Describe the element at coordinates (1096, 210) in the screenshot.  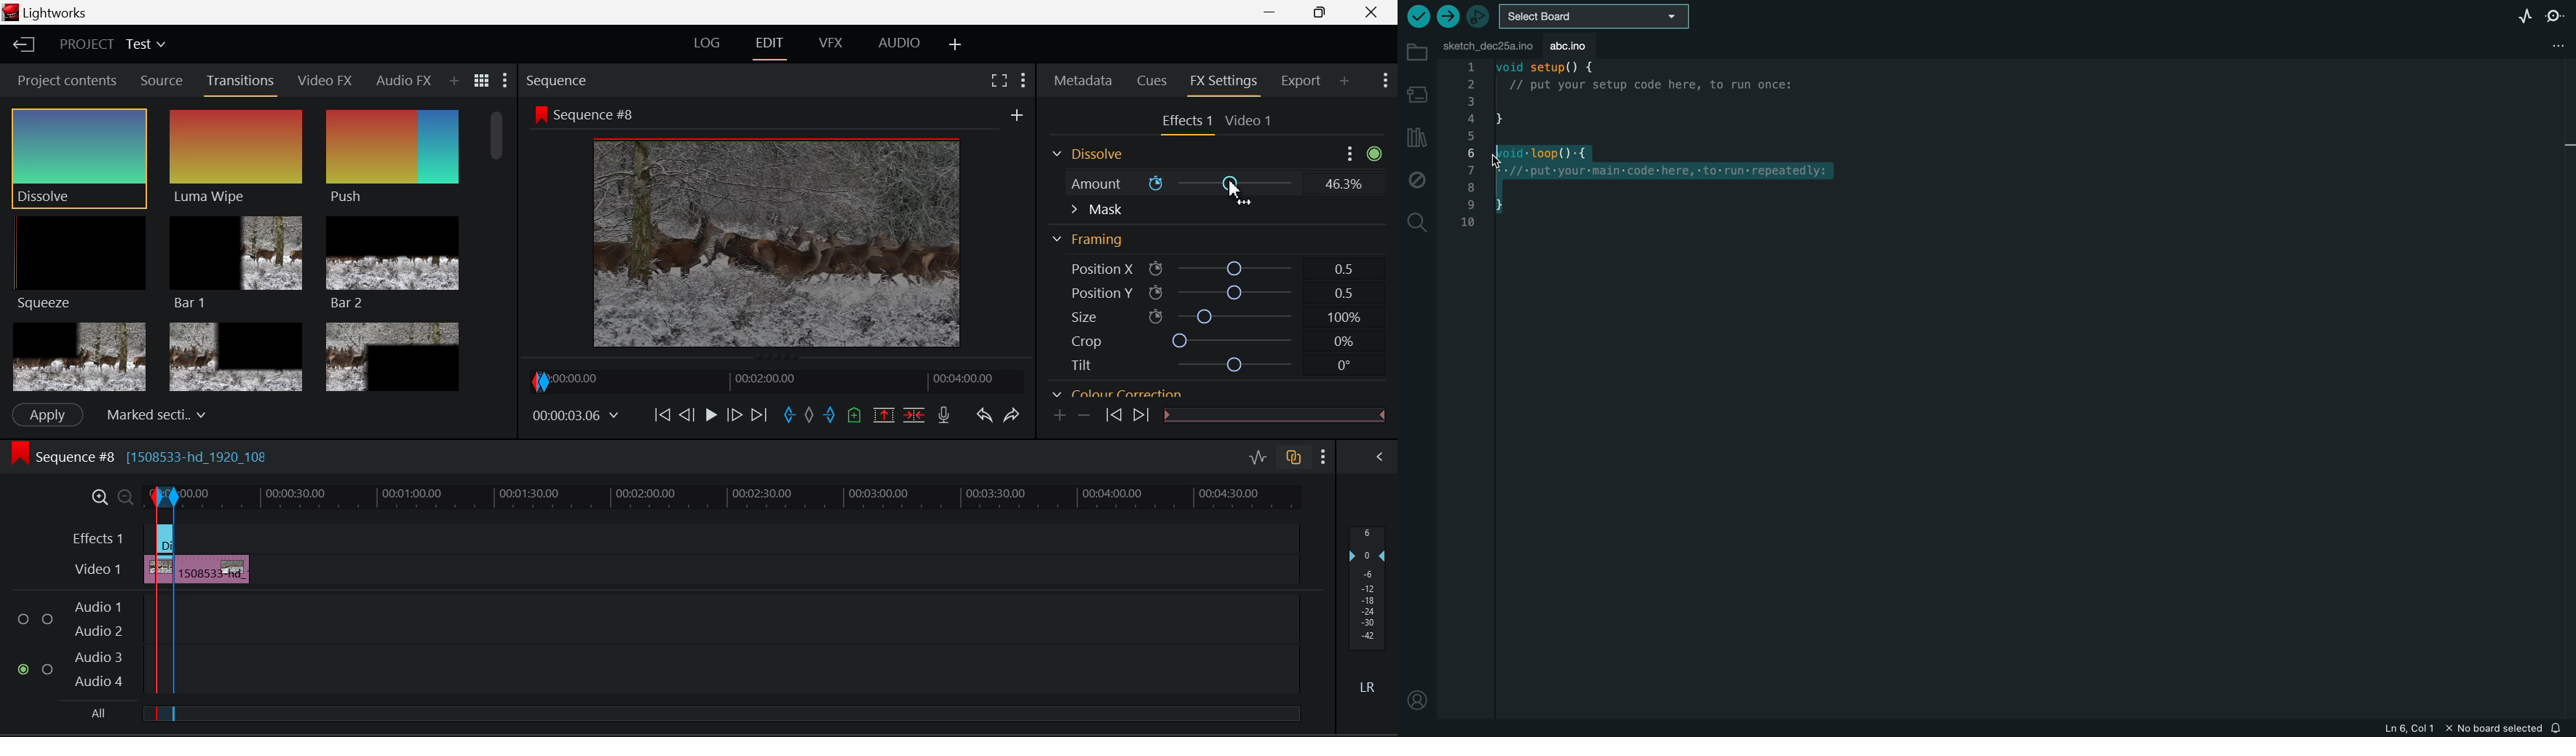
I see `Mask` at that location.